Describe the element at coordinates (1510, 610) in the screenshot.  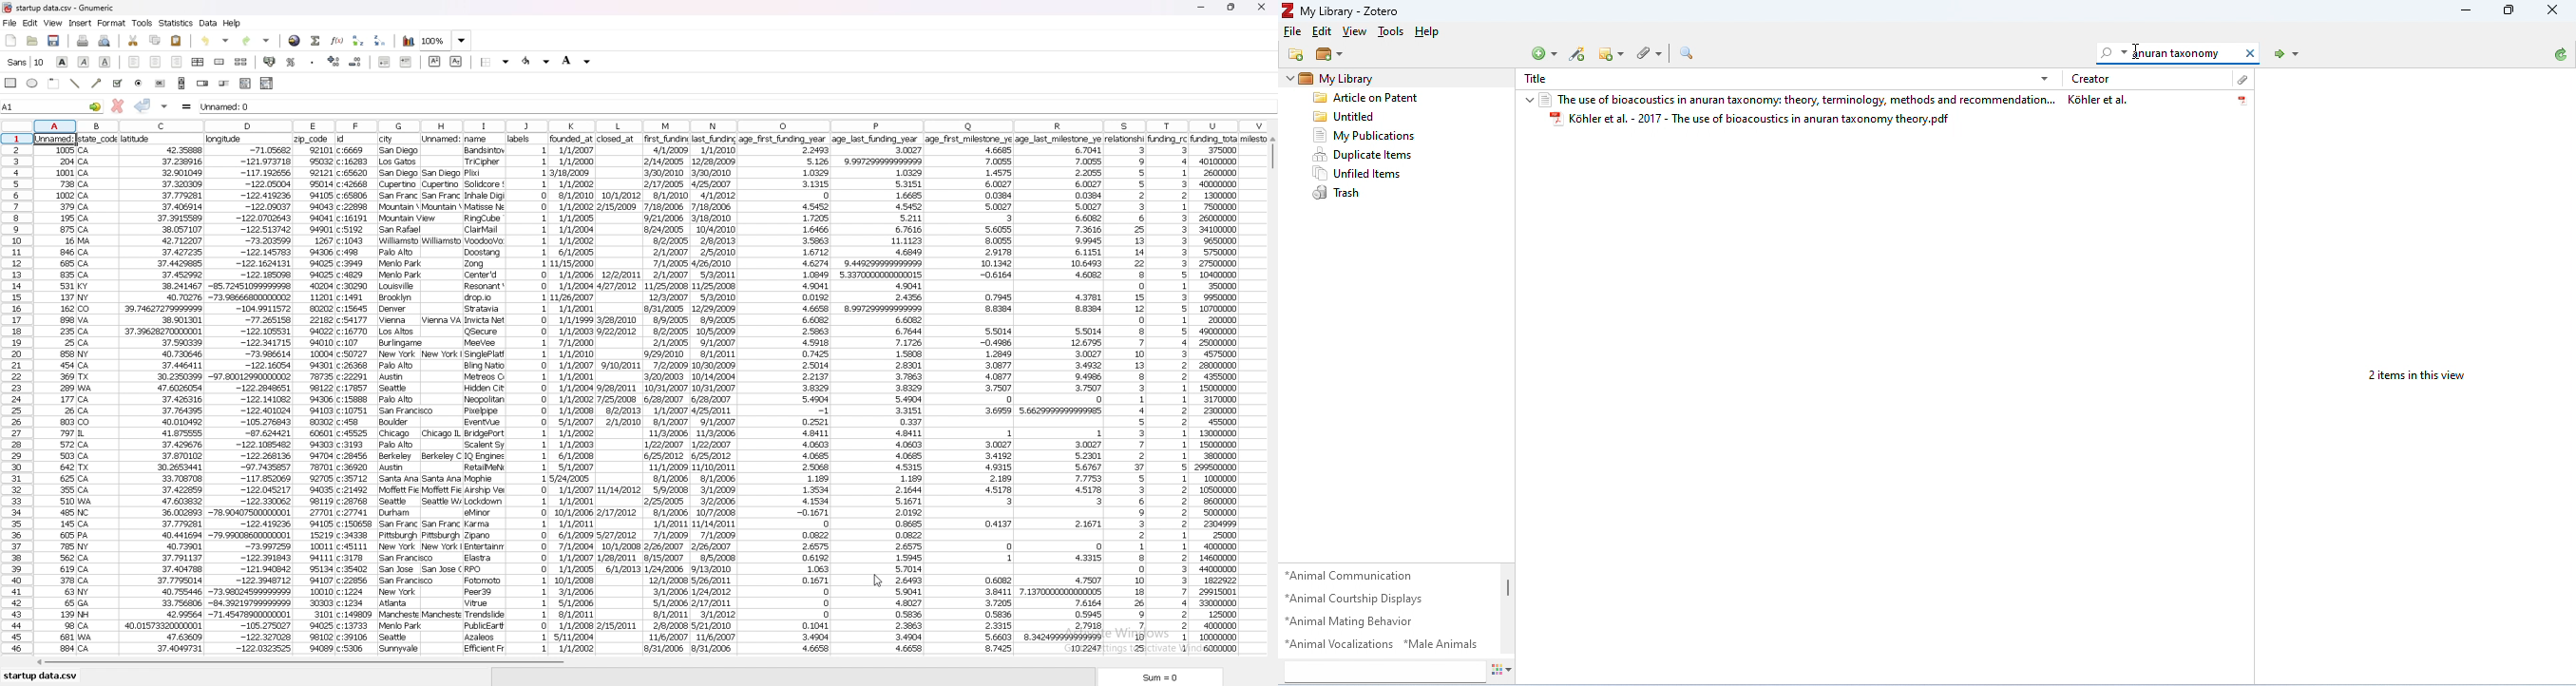
I see `Scroll Bar` at that location.